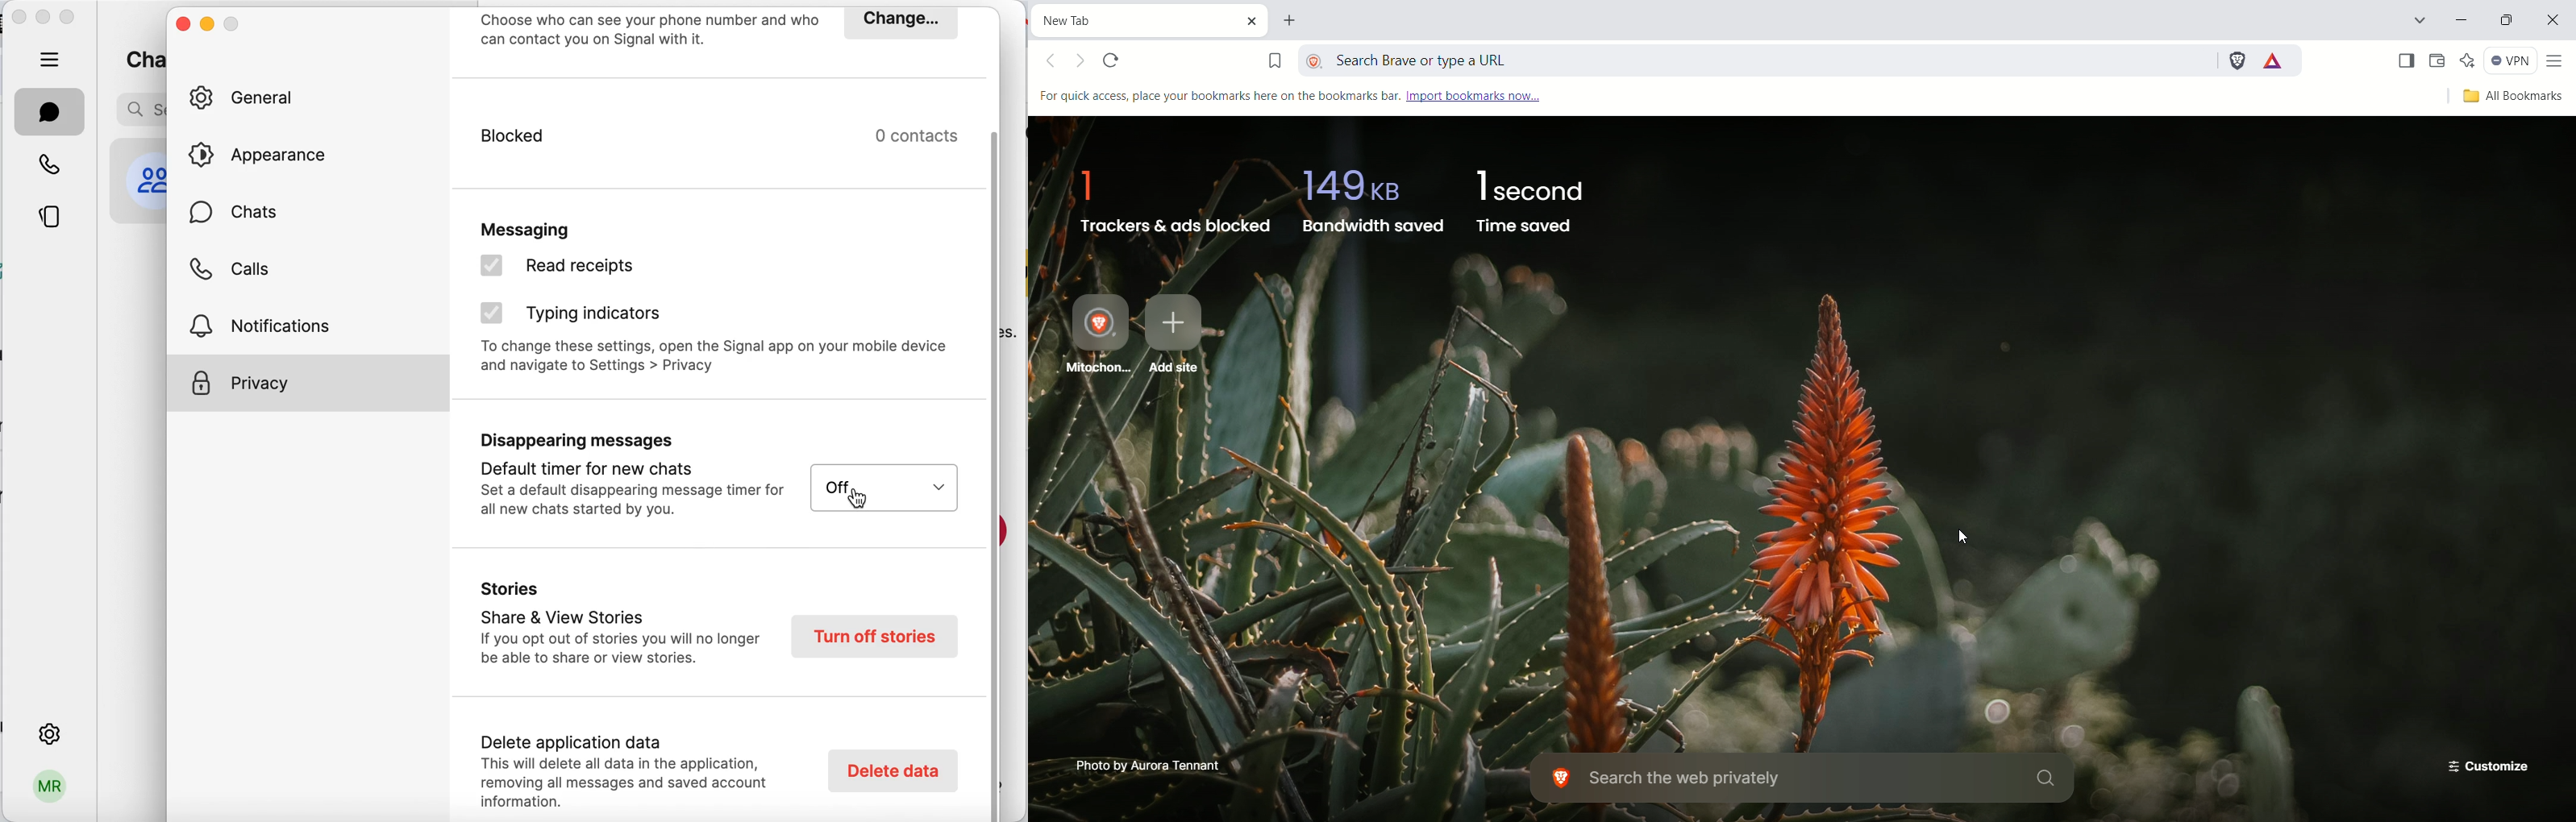 This screenshot has width=2576, height=840. What do you see at coordinates (1093, 334) in the screenshot?
I see `Mitochondria` at bounding box center [1093, 334].